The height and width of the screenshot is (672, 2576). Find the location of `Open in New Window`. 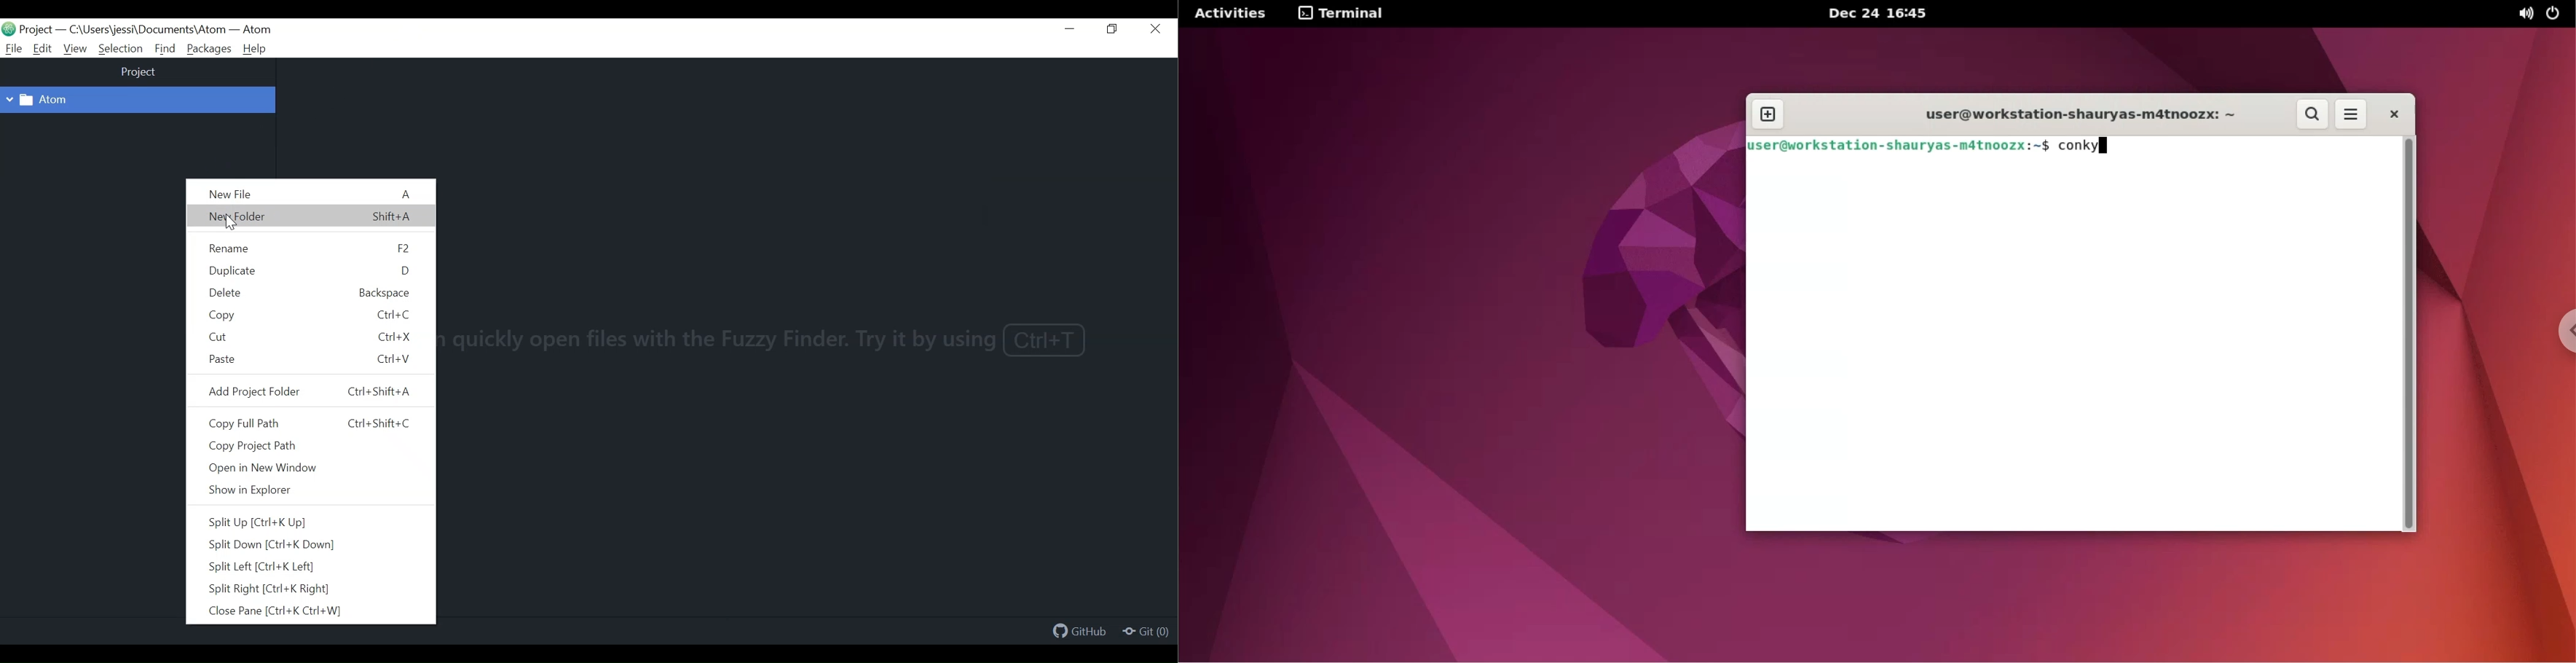

Open in New Window is located at coordinates (263, 468).